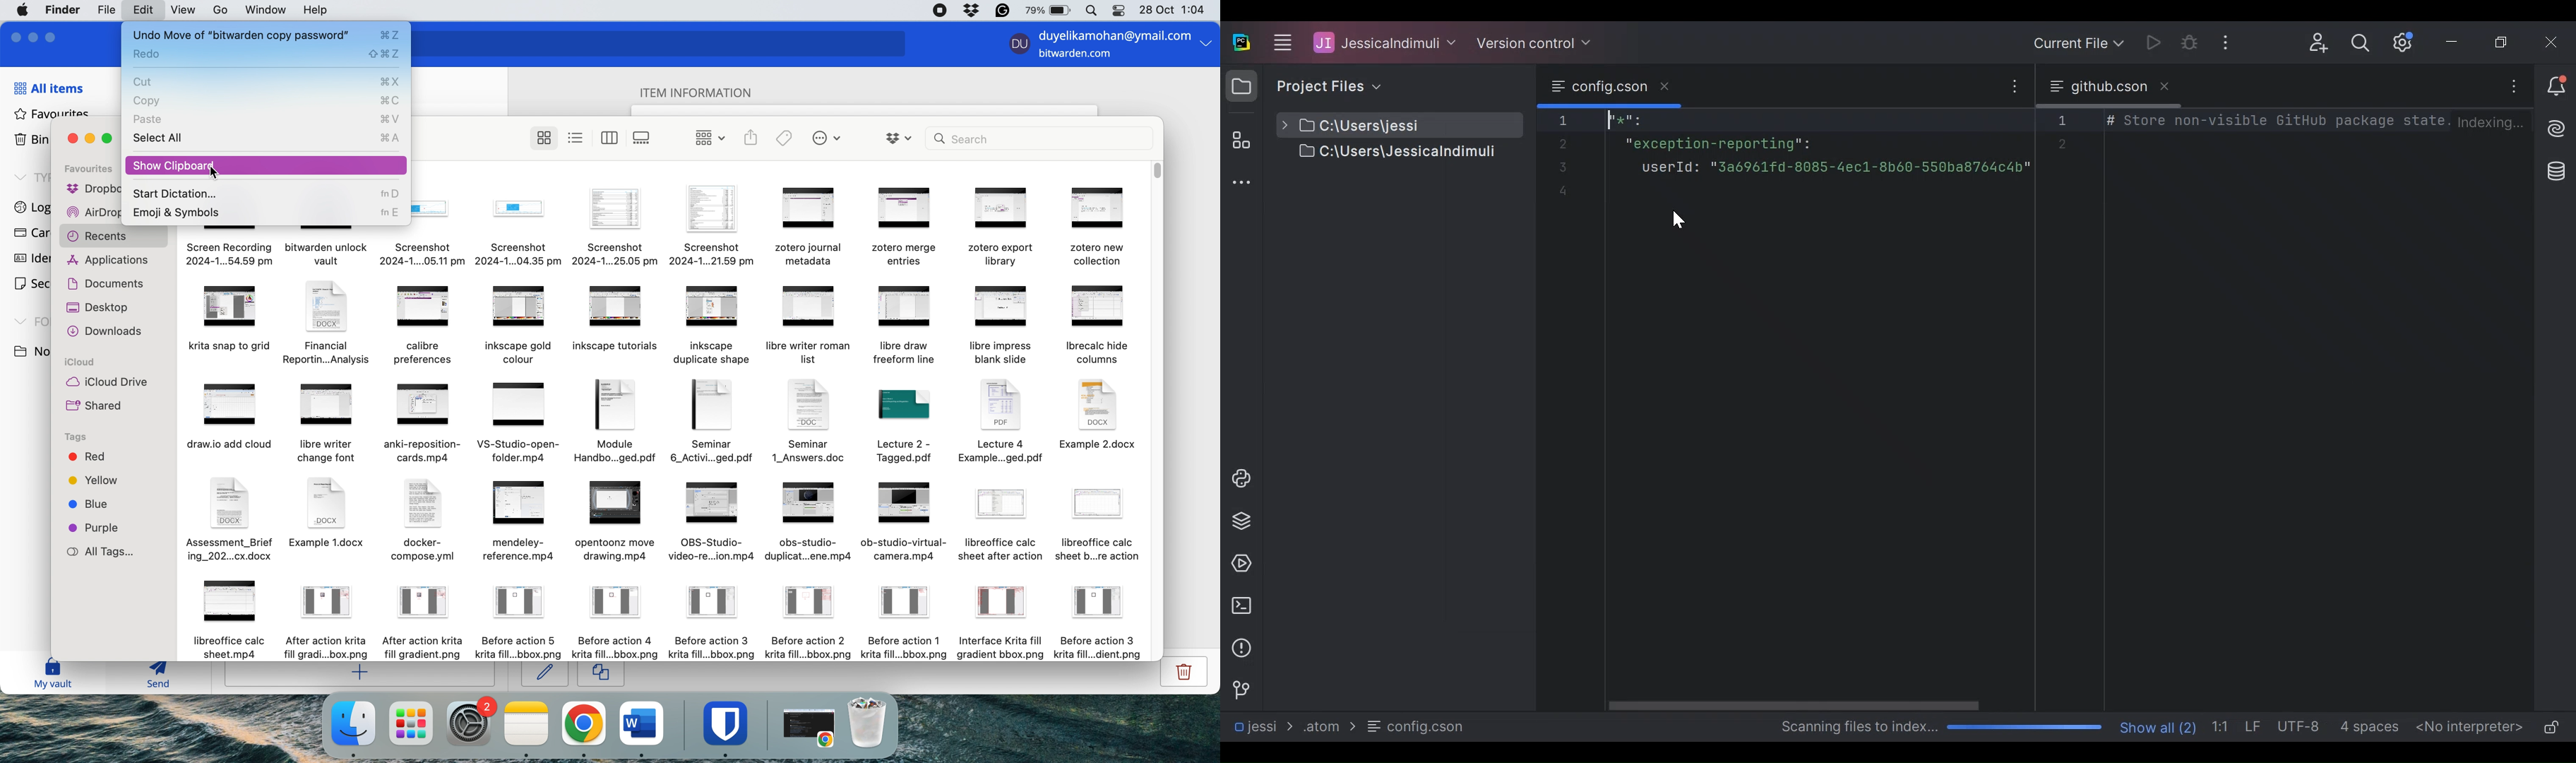 This screenshot has height=784, width=2576. Describe the element at coordinates (111, 139) in the screenshot. I see `maximise` at that location.